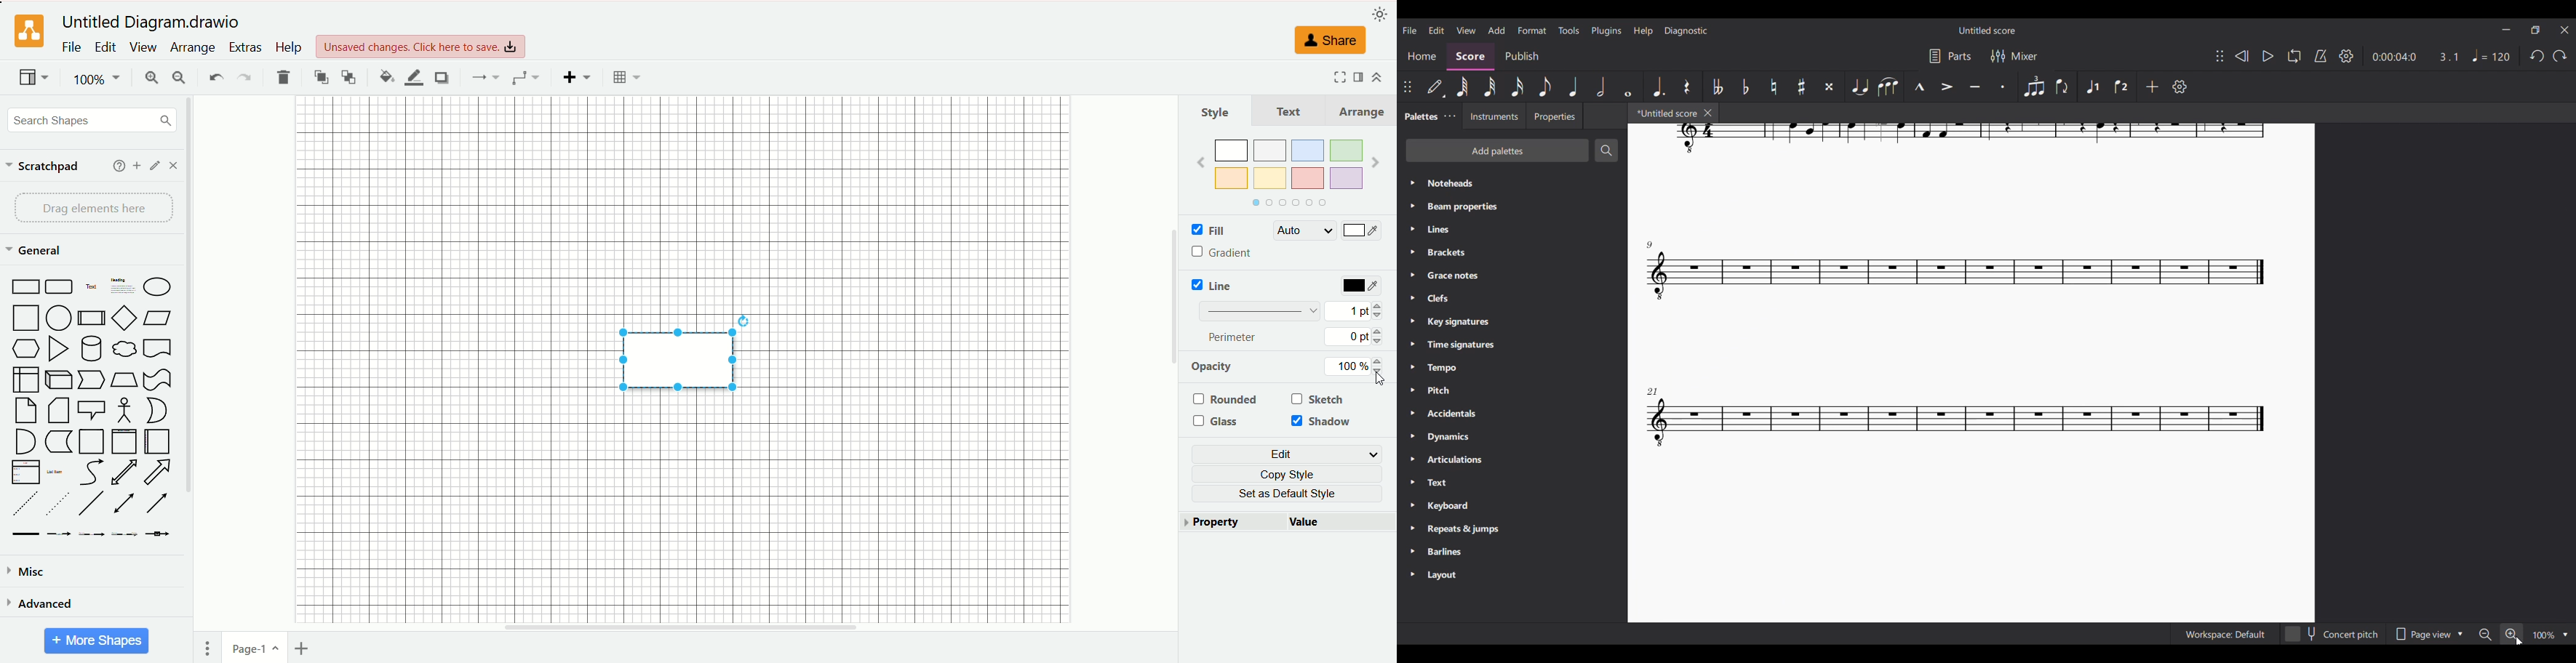 The width and height of the screenshot is (2576, 672). Describe the element at coordinates (2180, 86) in the screenshot. I see `Settings` at that location.